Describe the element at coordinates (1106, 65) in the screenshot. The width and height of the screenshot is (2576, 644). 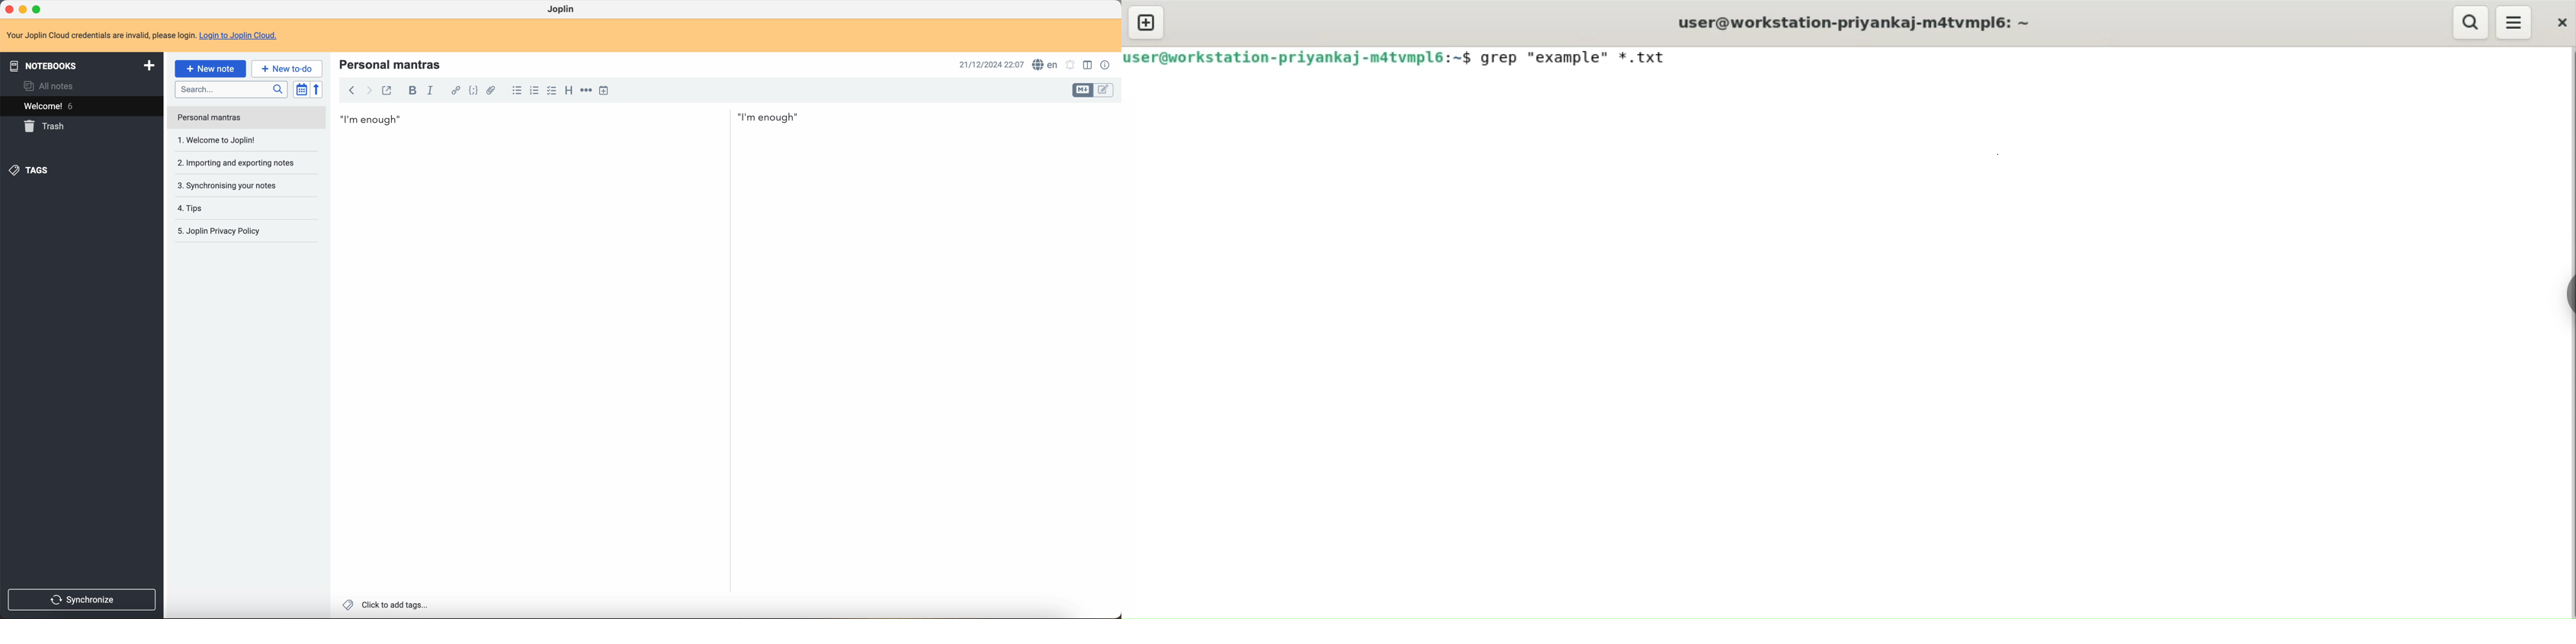
I see `note properties` at that location.